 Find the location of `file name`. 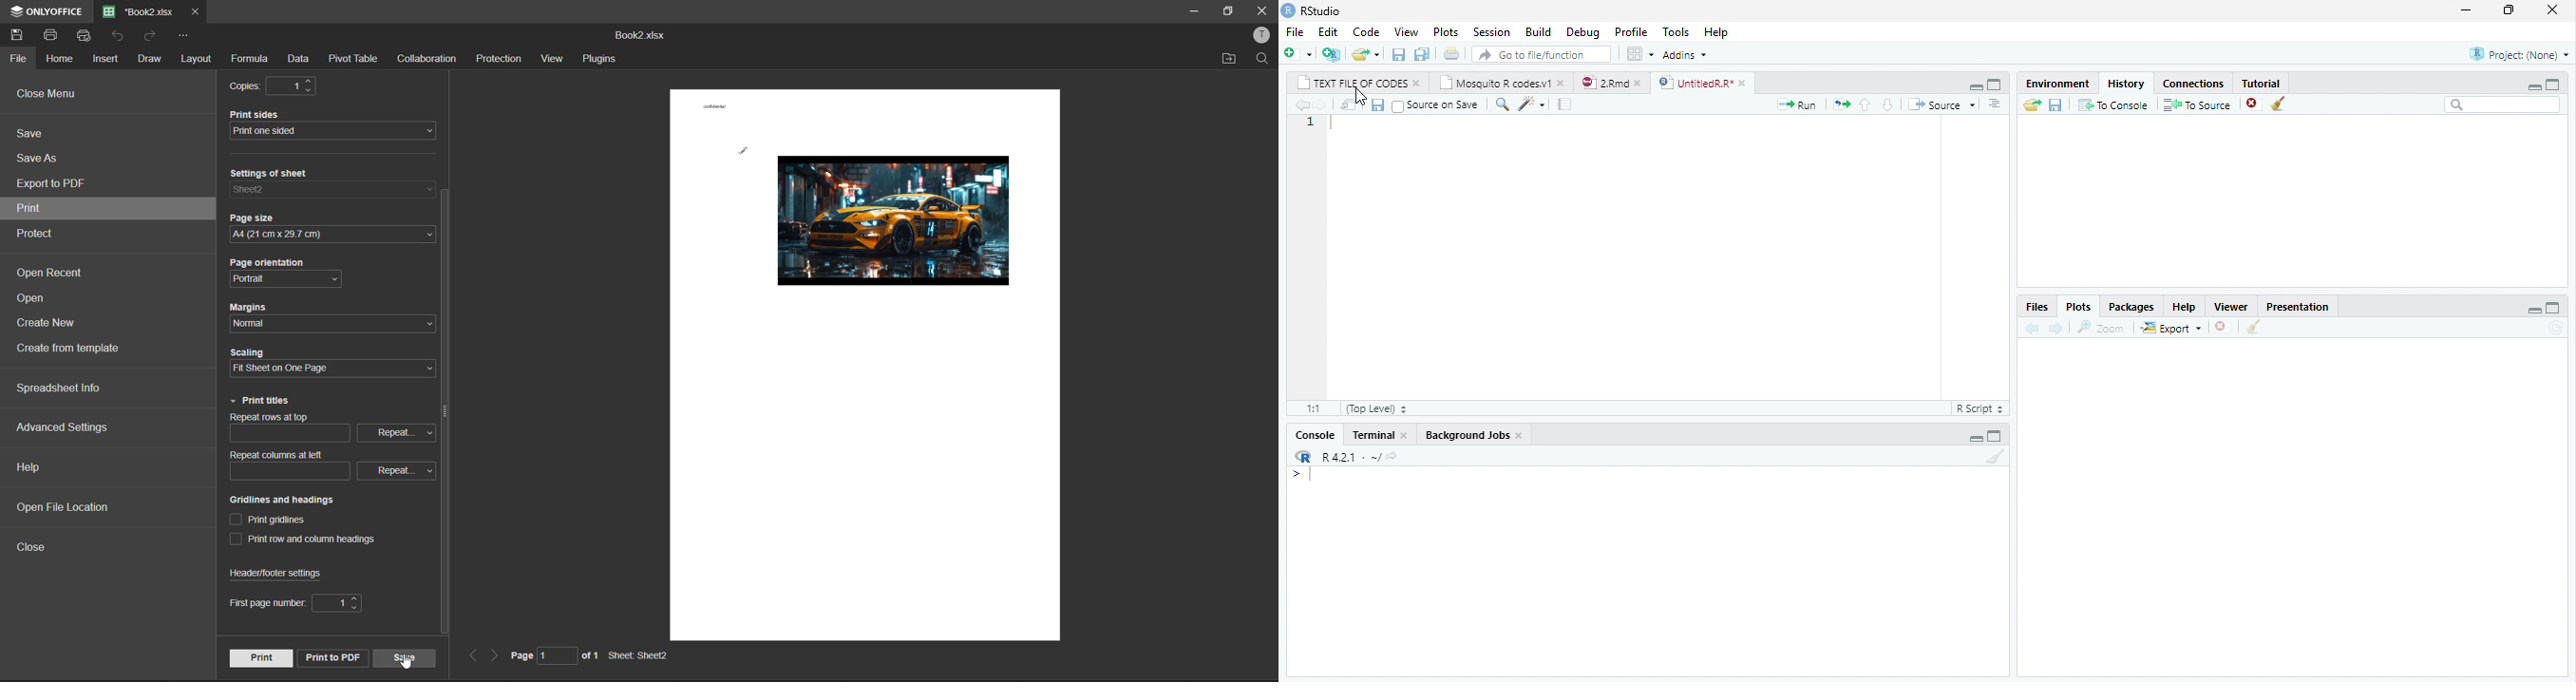

file name is located at coordinates (639, 34).